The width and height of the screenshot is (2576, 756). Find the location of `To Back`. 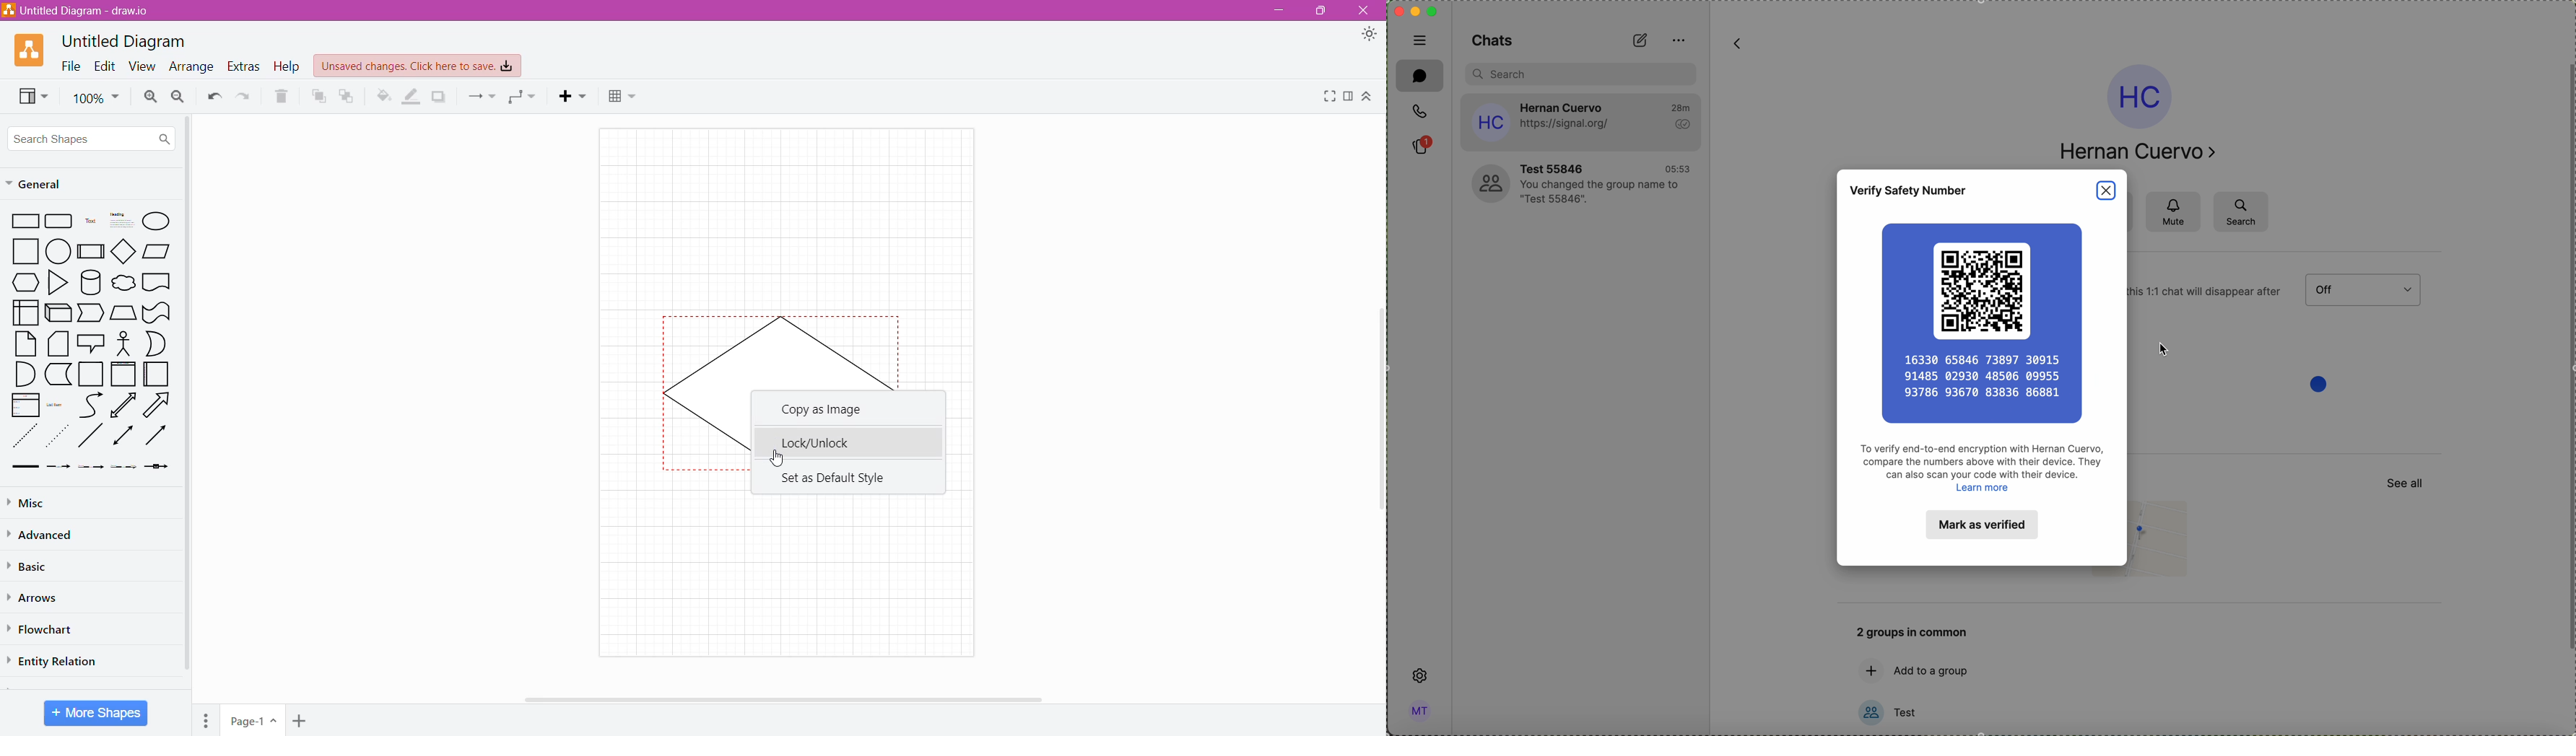

To Back is located at coordinates (347, 96).